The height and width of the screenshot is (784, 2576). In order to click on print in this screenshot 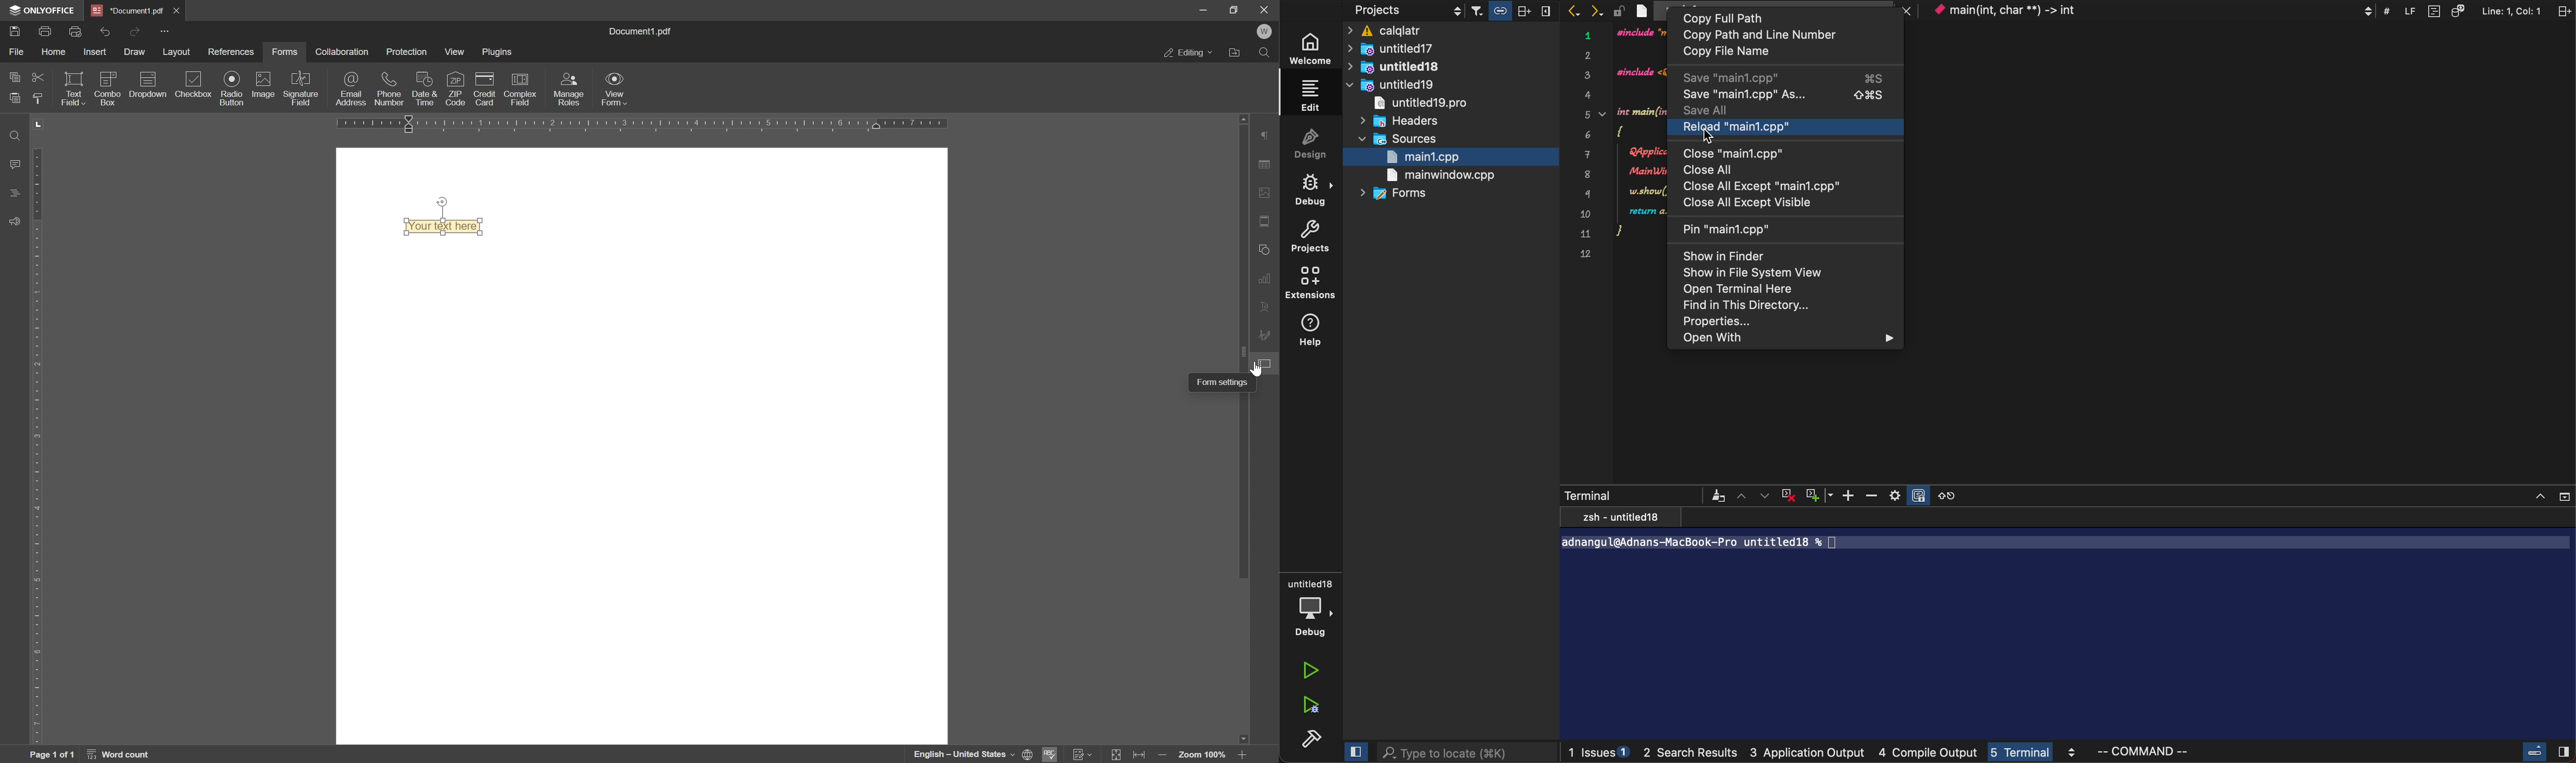, I will do `click(46, 32)`.